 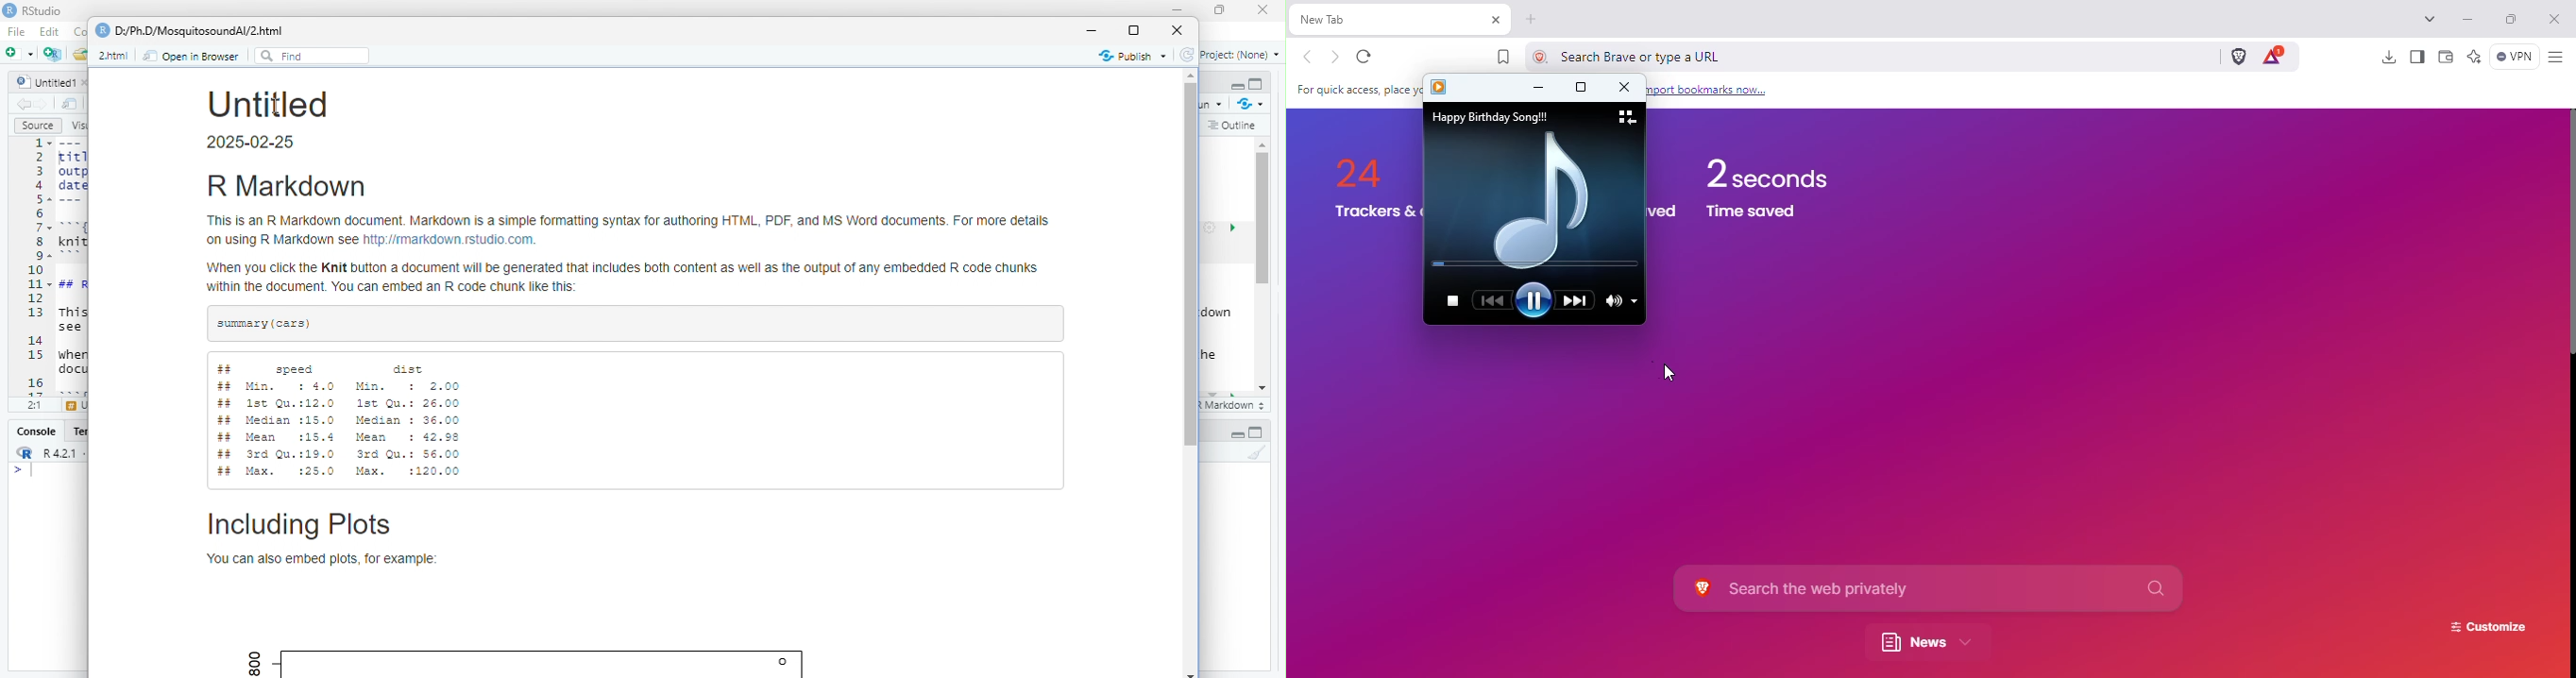 What do you see at coordinates (1864, 56) in the screenshot?
I see `search brave or type a URL` at bounding box center [1864, 56].